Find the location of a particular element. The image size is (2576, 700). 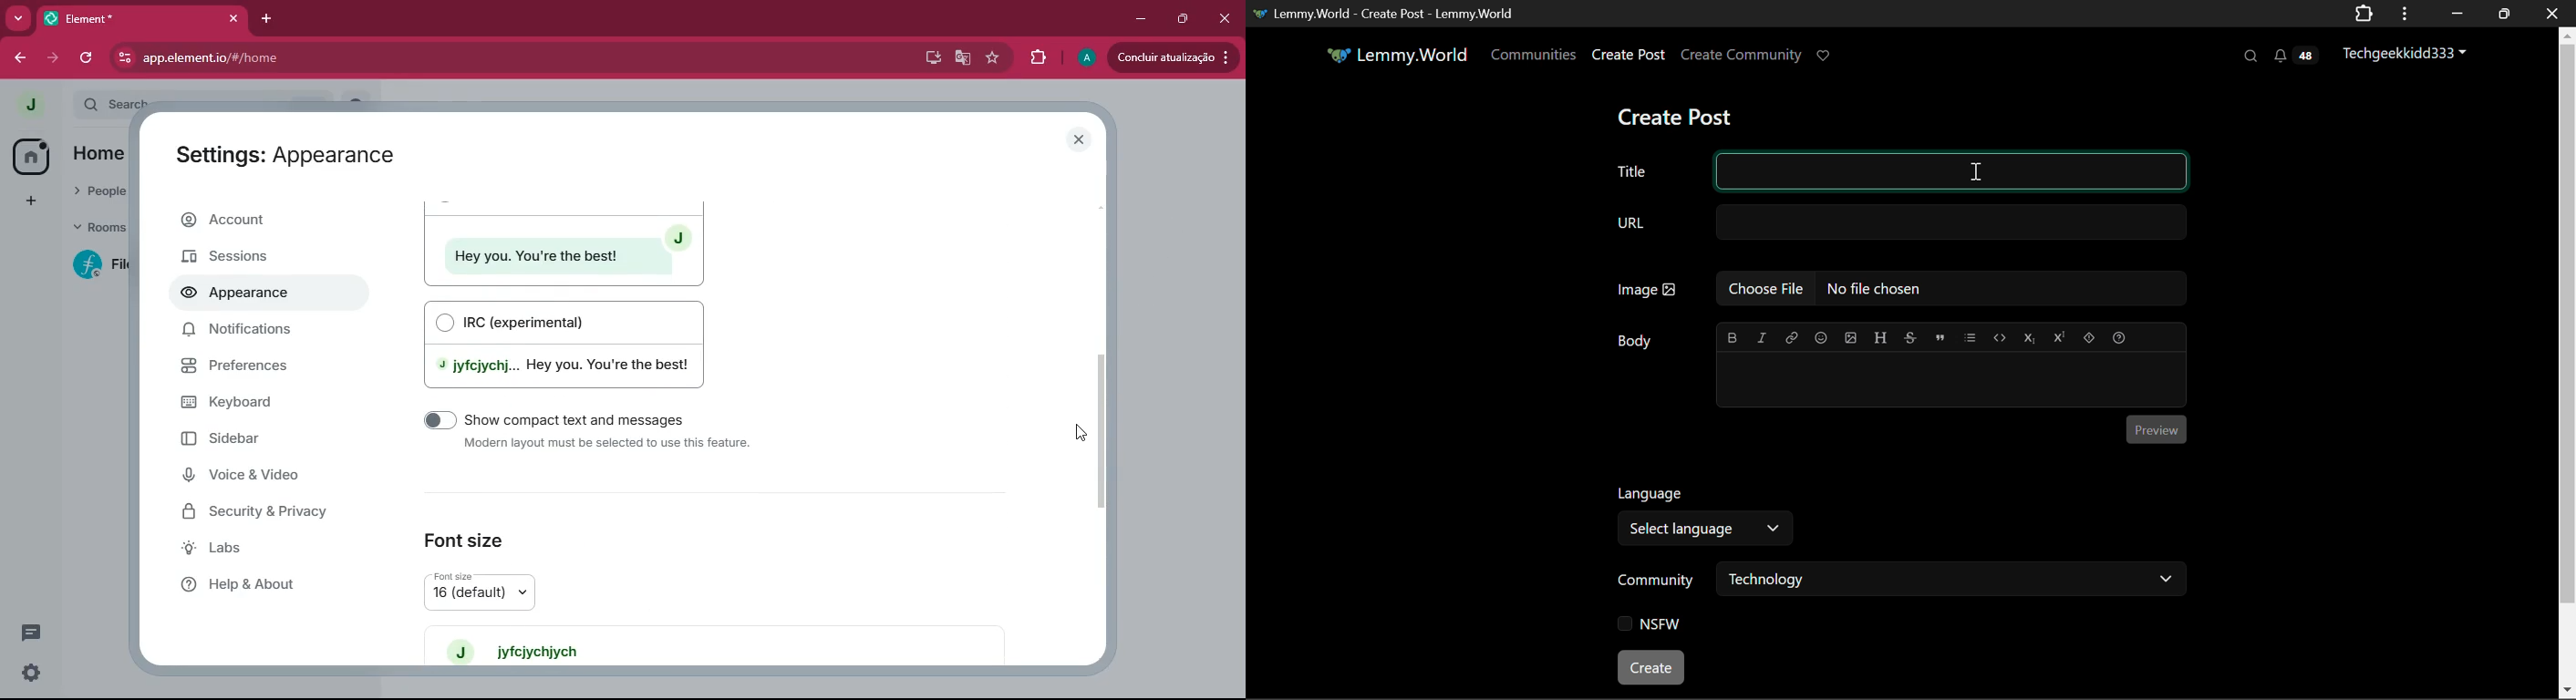

close is located at coordinates (233, 19).